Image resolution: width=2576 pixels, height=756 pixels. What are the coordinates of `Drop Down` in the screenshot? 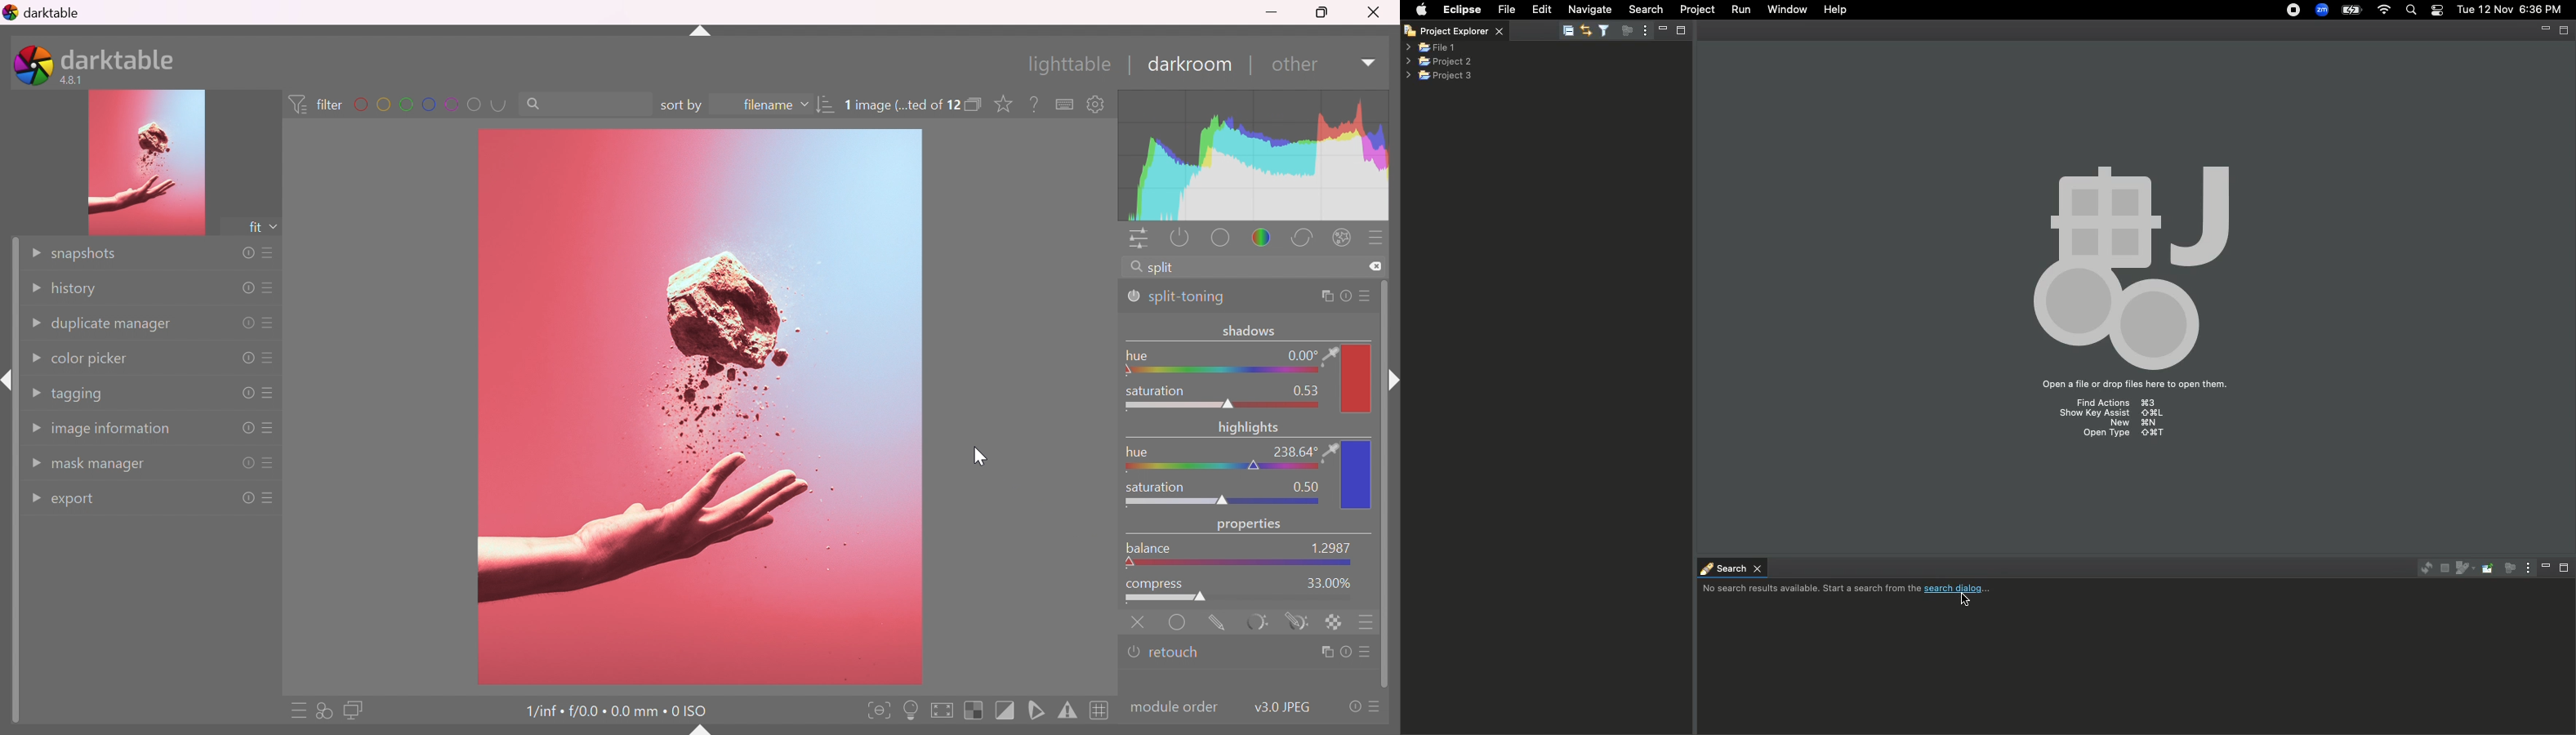 It's located at (33, 359).